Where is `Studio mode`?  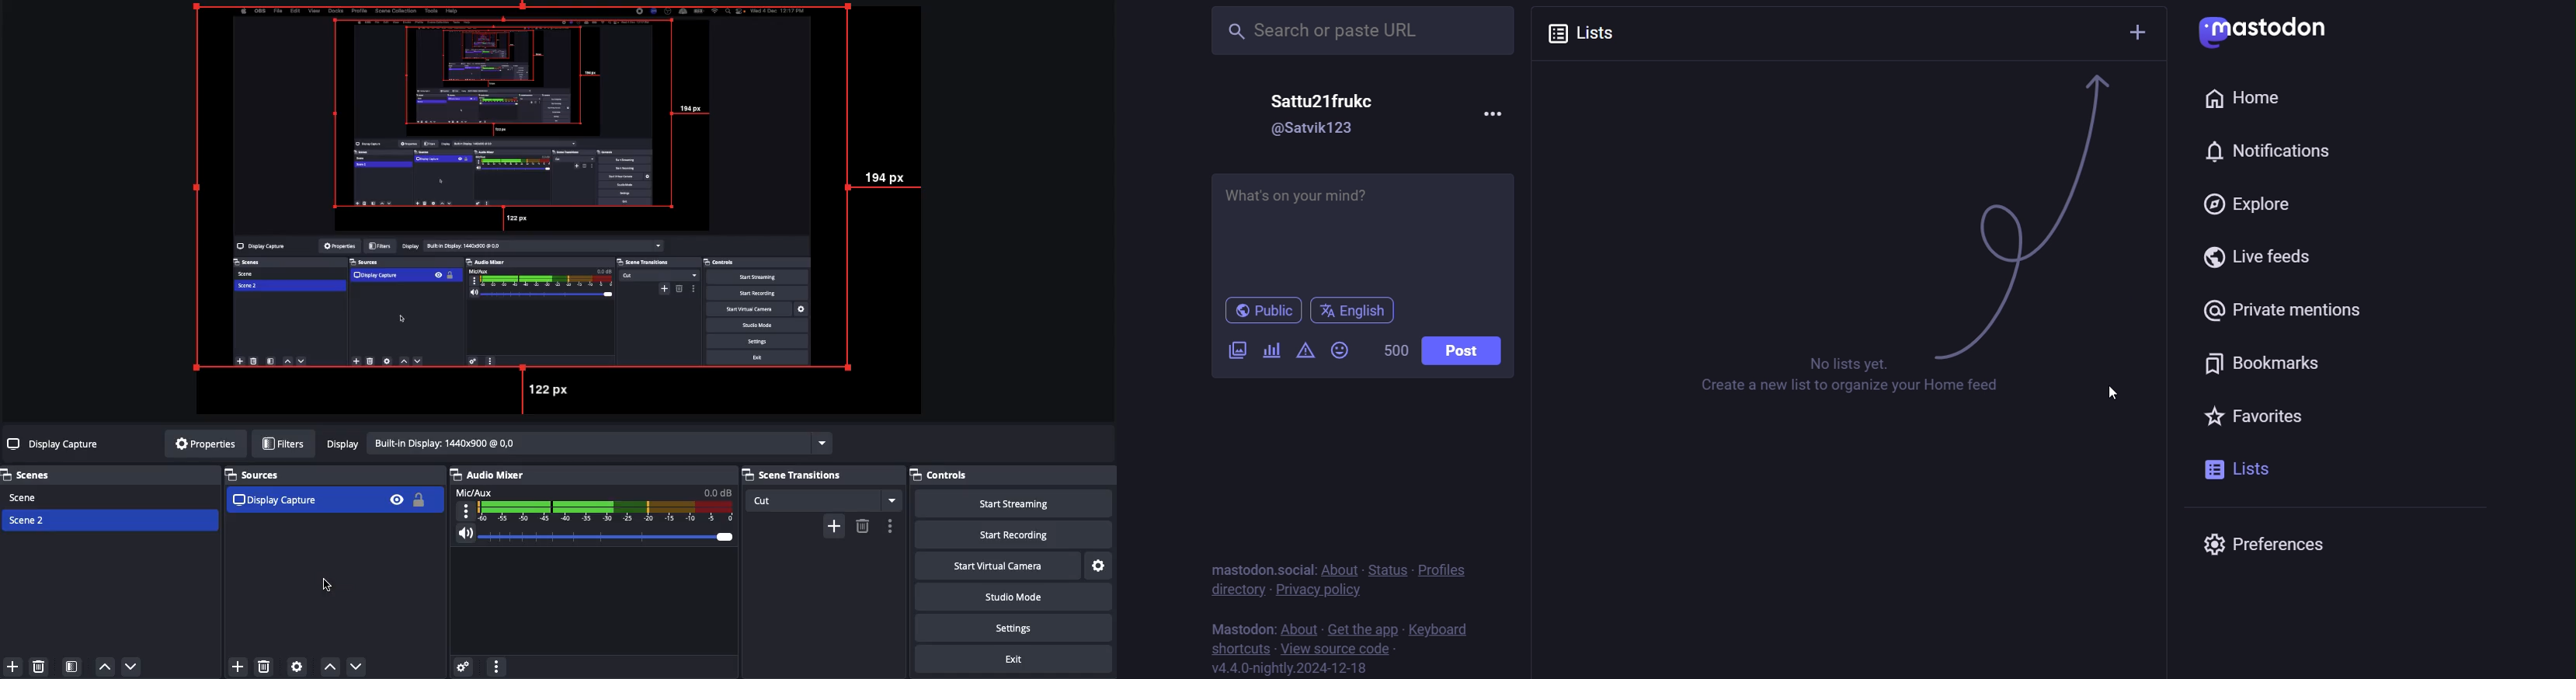
Studio mode is located at coordinates (1010, 596).